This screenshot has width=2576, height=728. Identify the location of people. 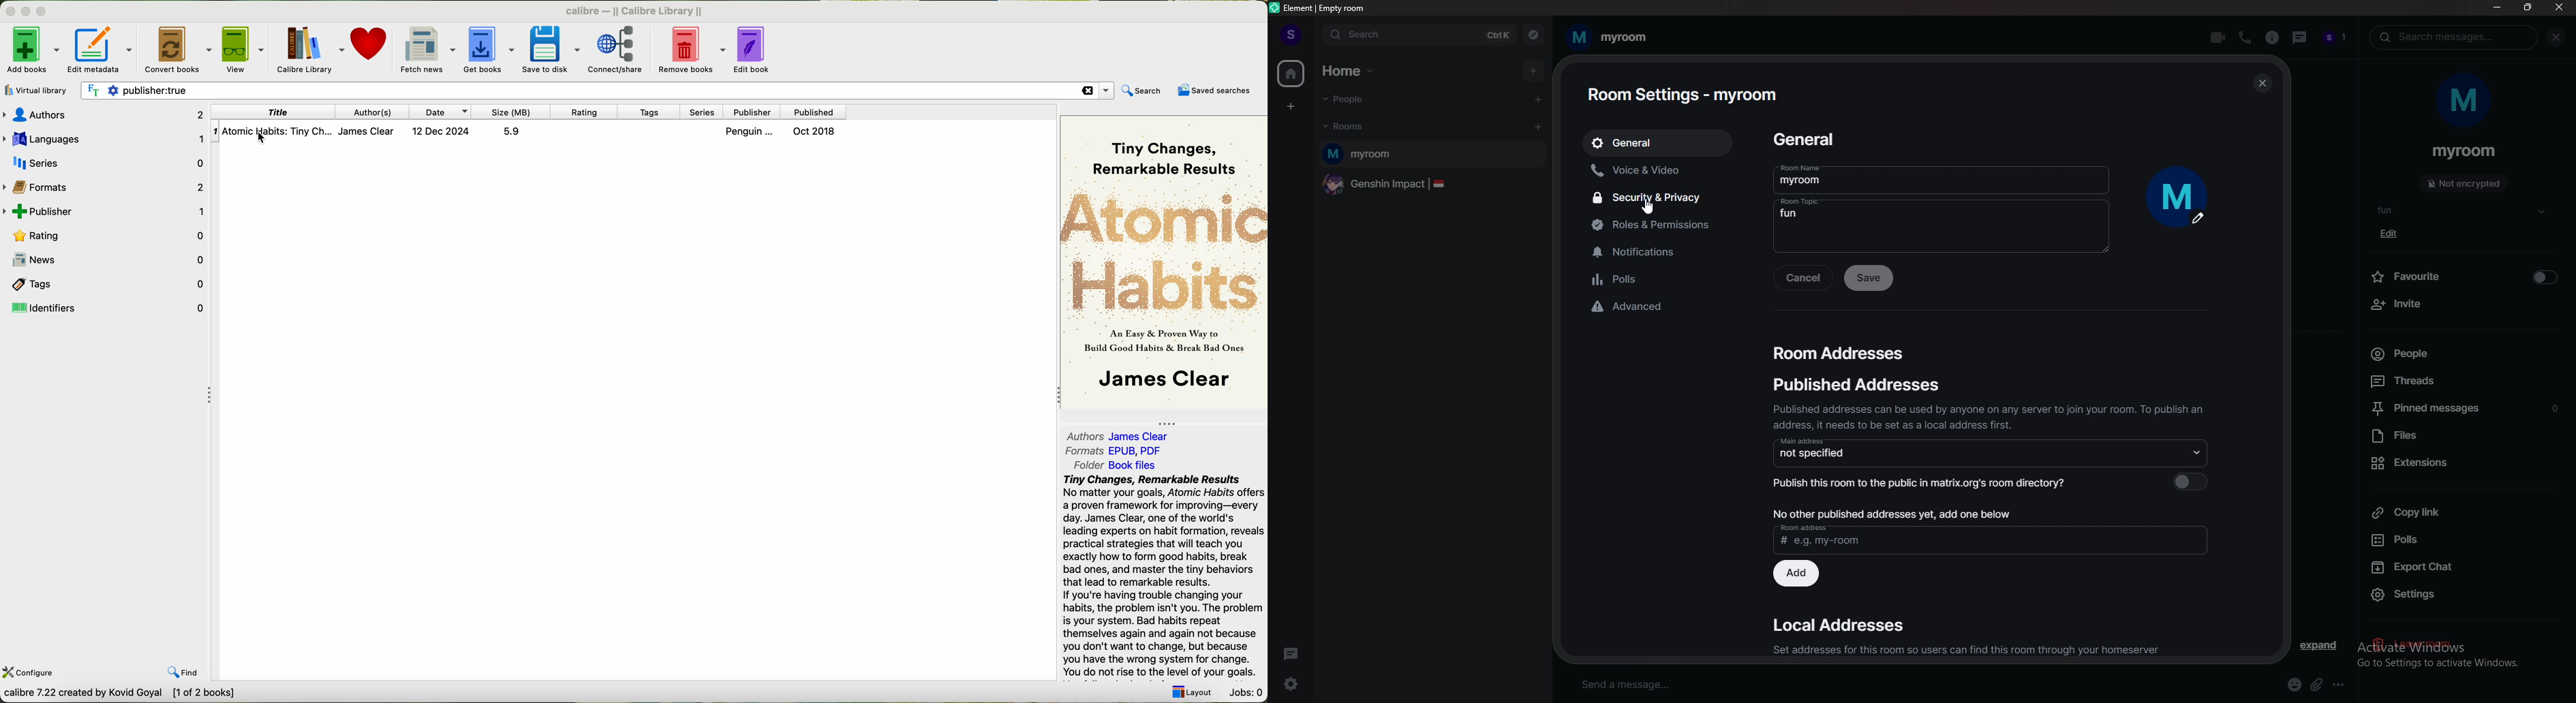
(2464, 354).